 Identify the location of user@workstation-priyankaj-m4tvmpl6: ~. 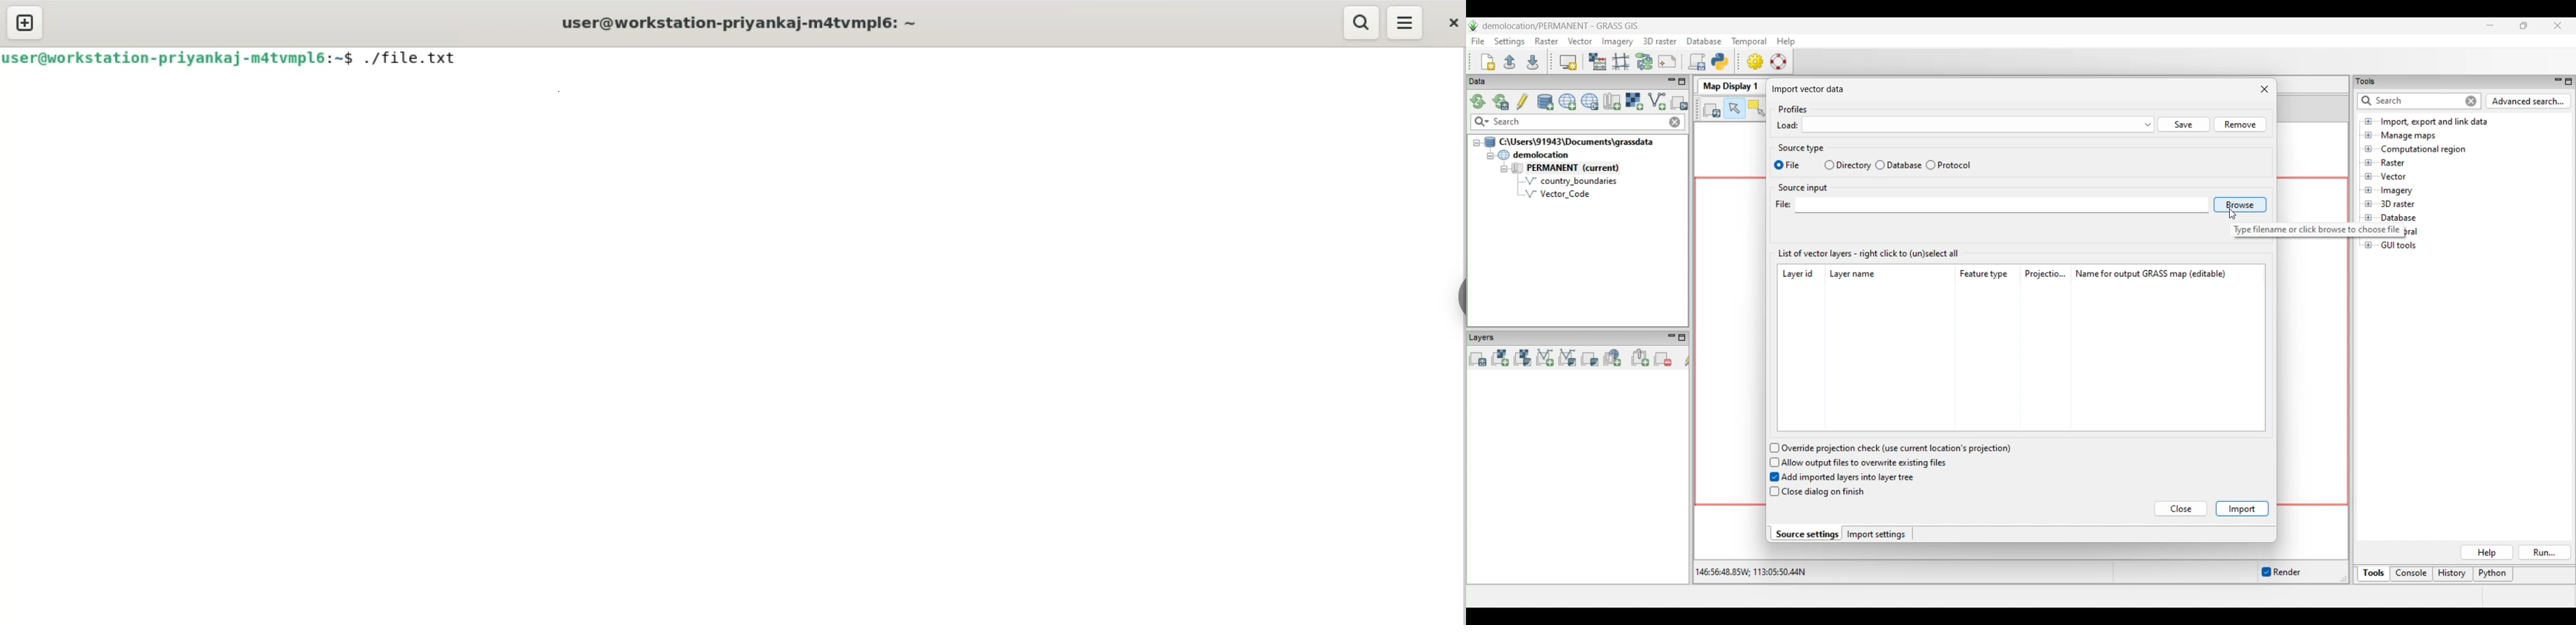
(738, 22).